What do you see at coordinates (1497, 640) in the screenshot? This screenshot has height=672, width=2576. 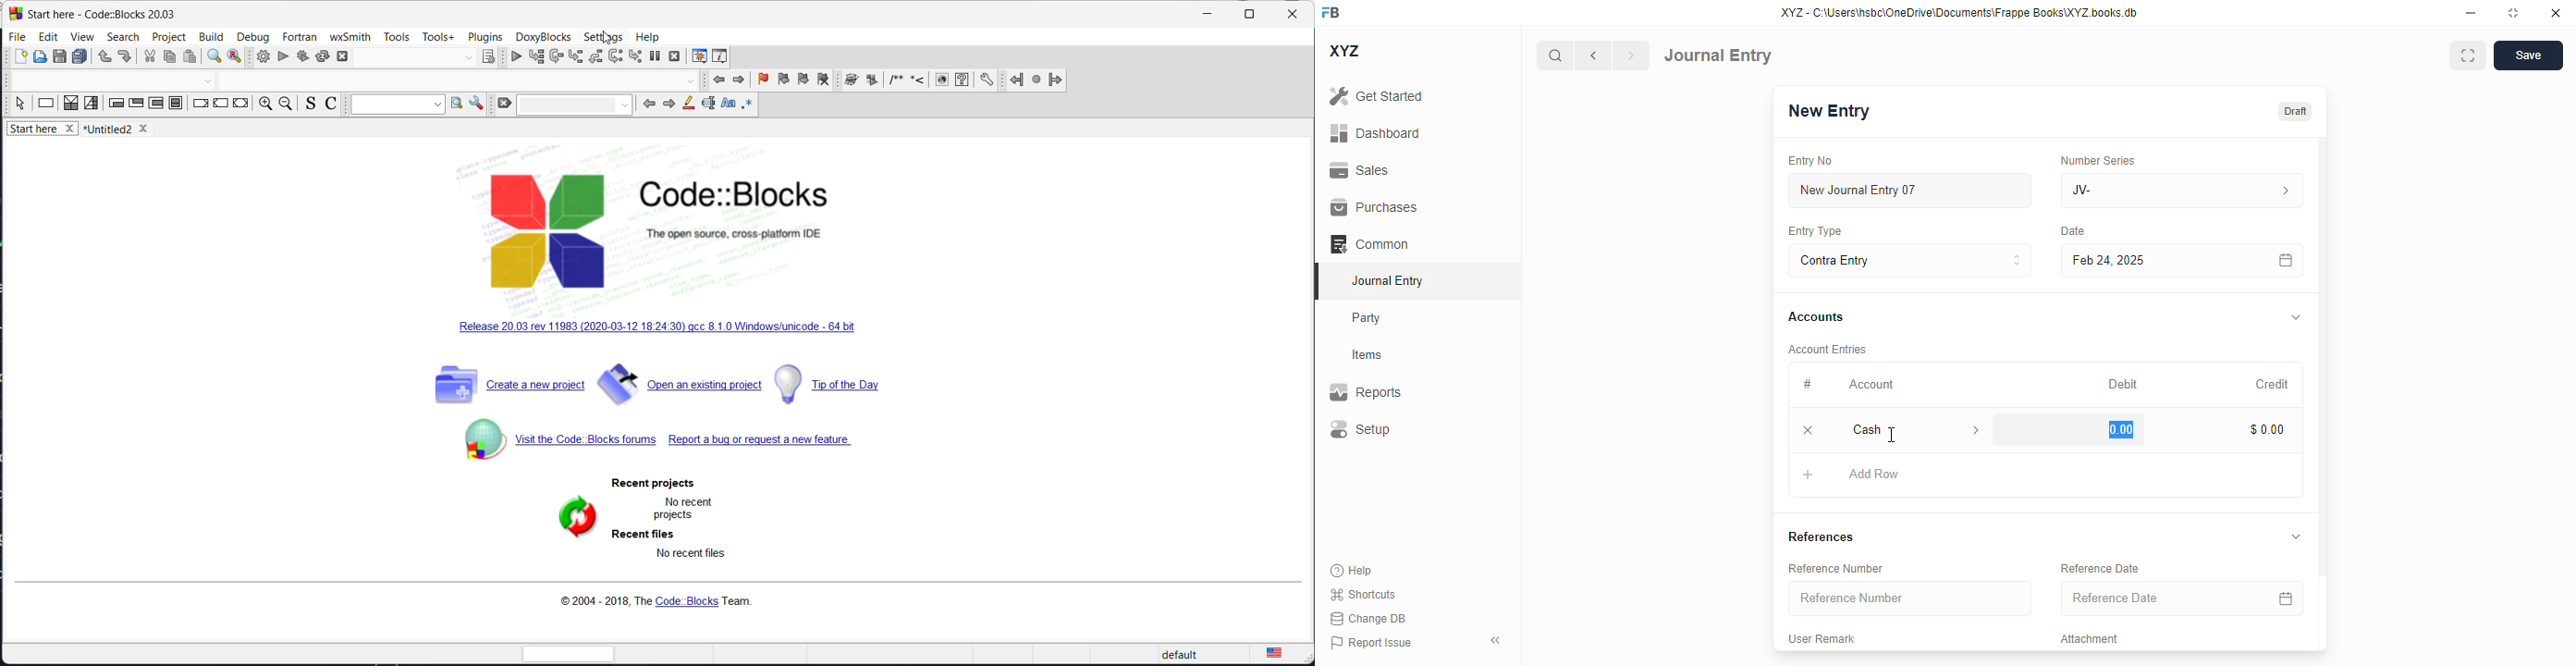 I see `toggle sidebar` at bounding box center [1497, 640].